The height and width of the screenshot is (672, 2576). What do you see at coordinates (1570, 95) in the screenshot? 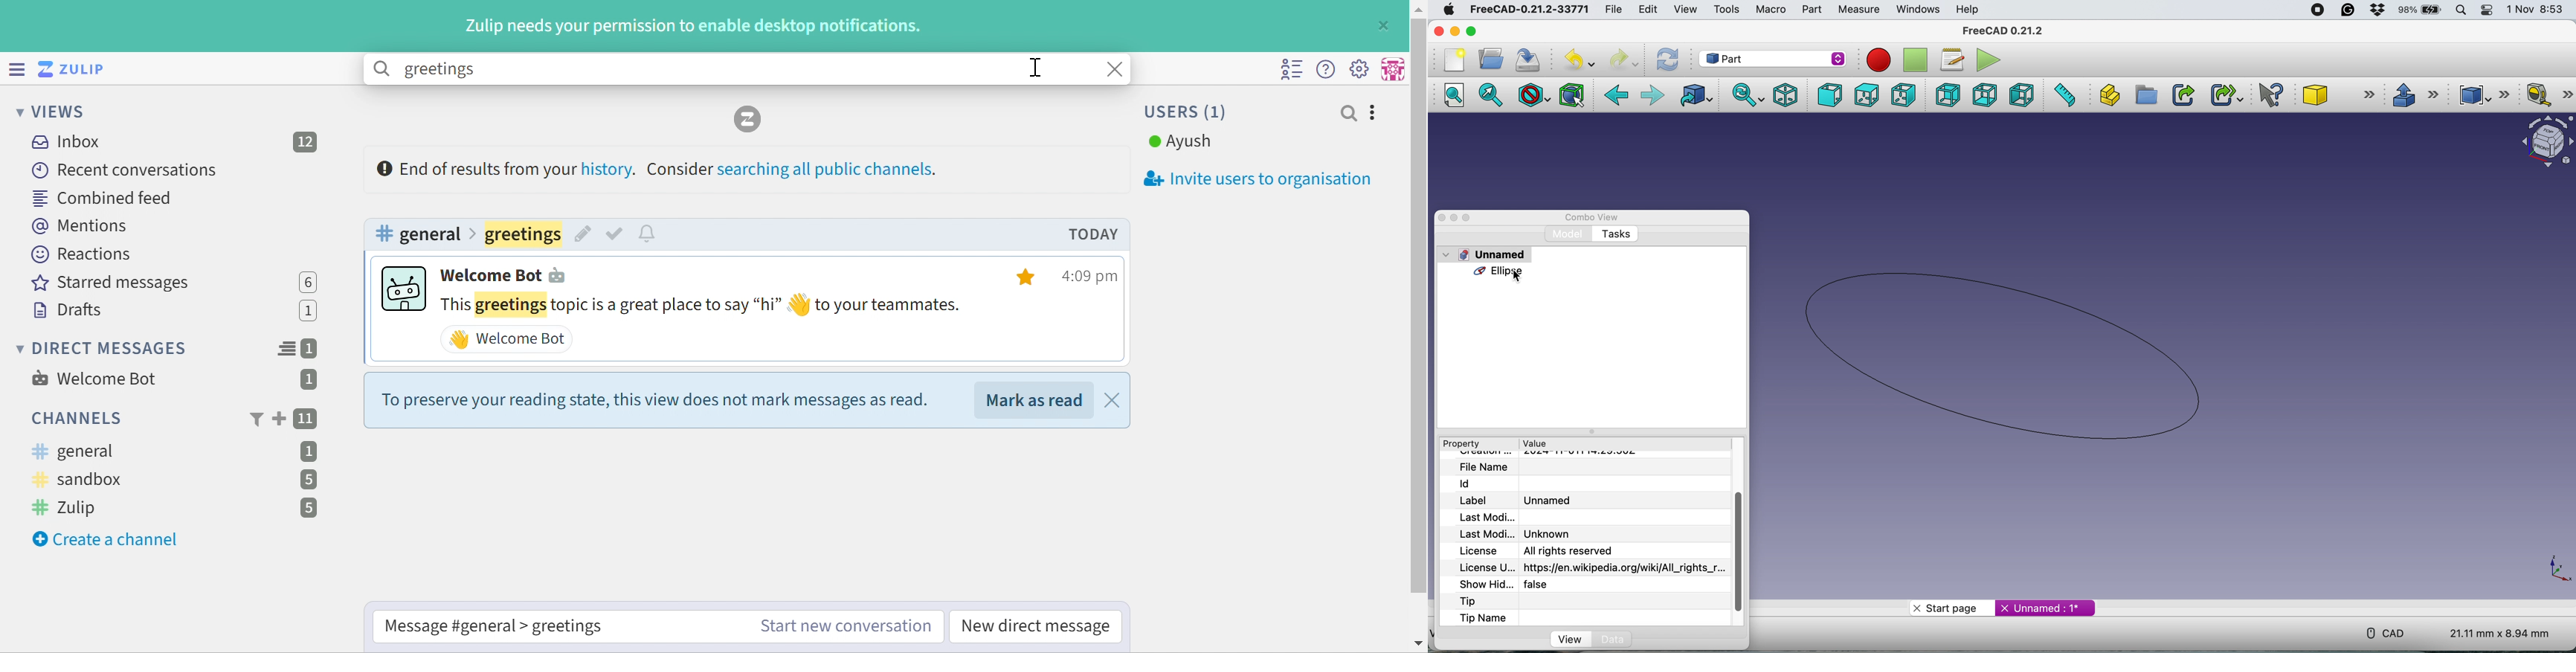
I see `bounding box` at bounding box center [1570, 95].